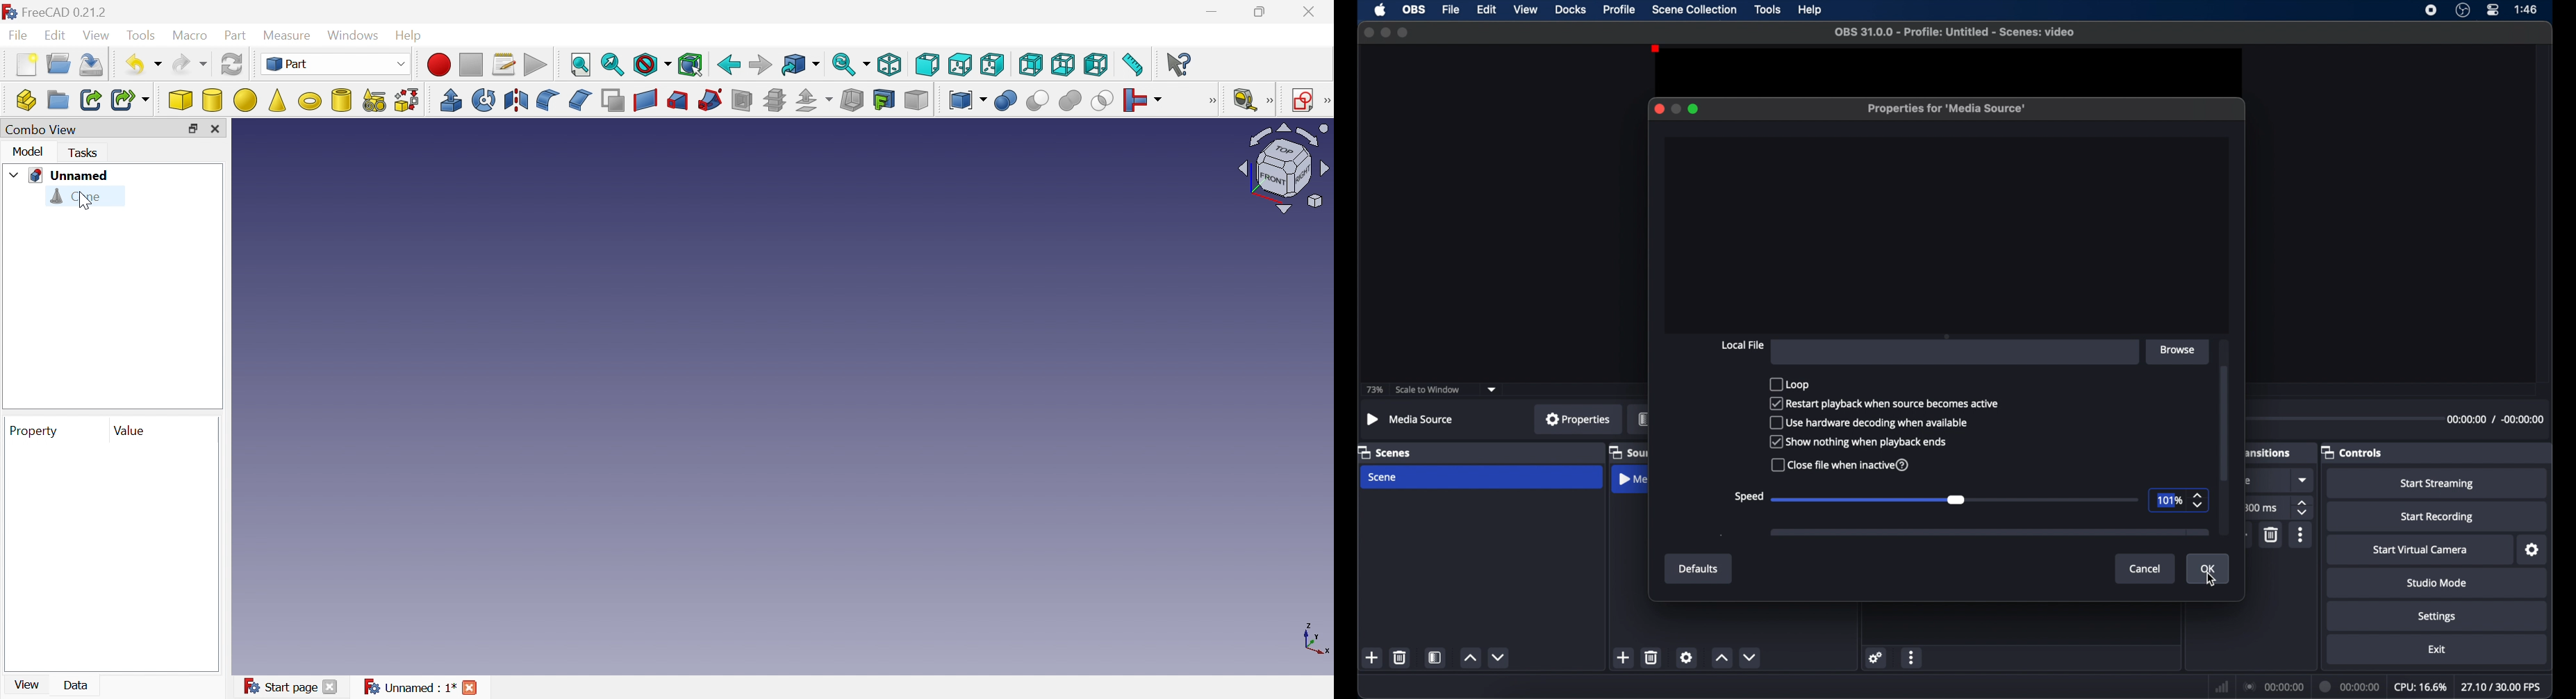 The width and height of the screenshot is (2576, 700). Describe the element at coordinates (1383, 478) in the screenshot. I see `scene` at that location.